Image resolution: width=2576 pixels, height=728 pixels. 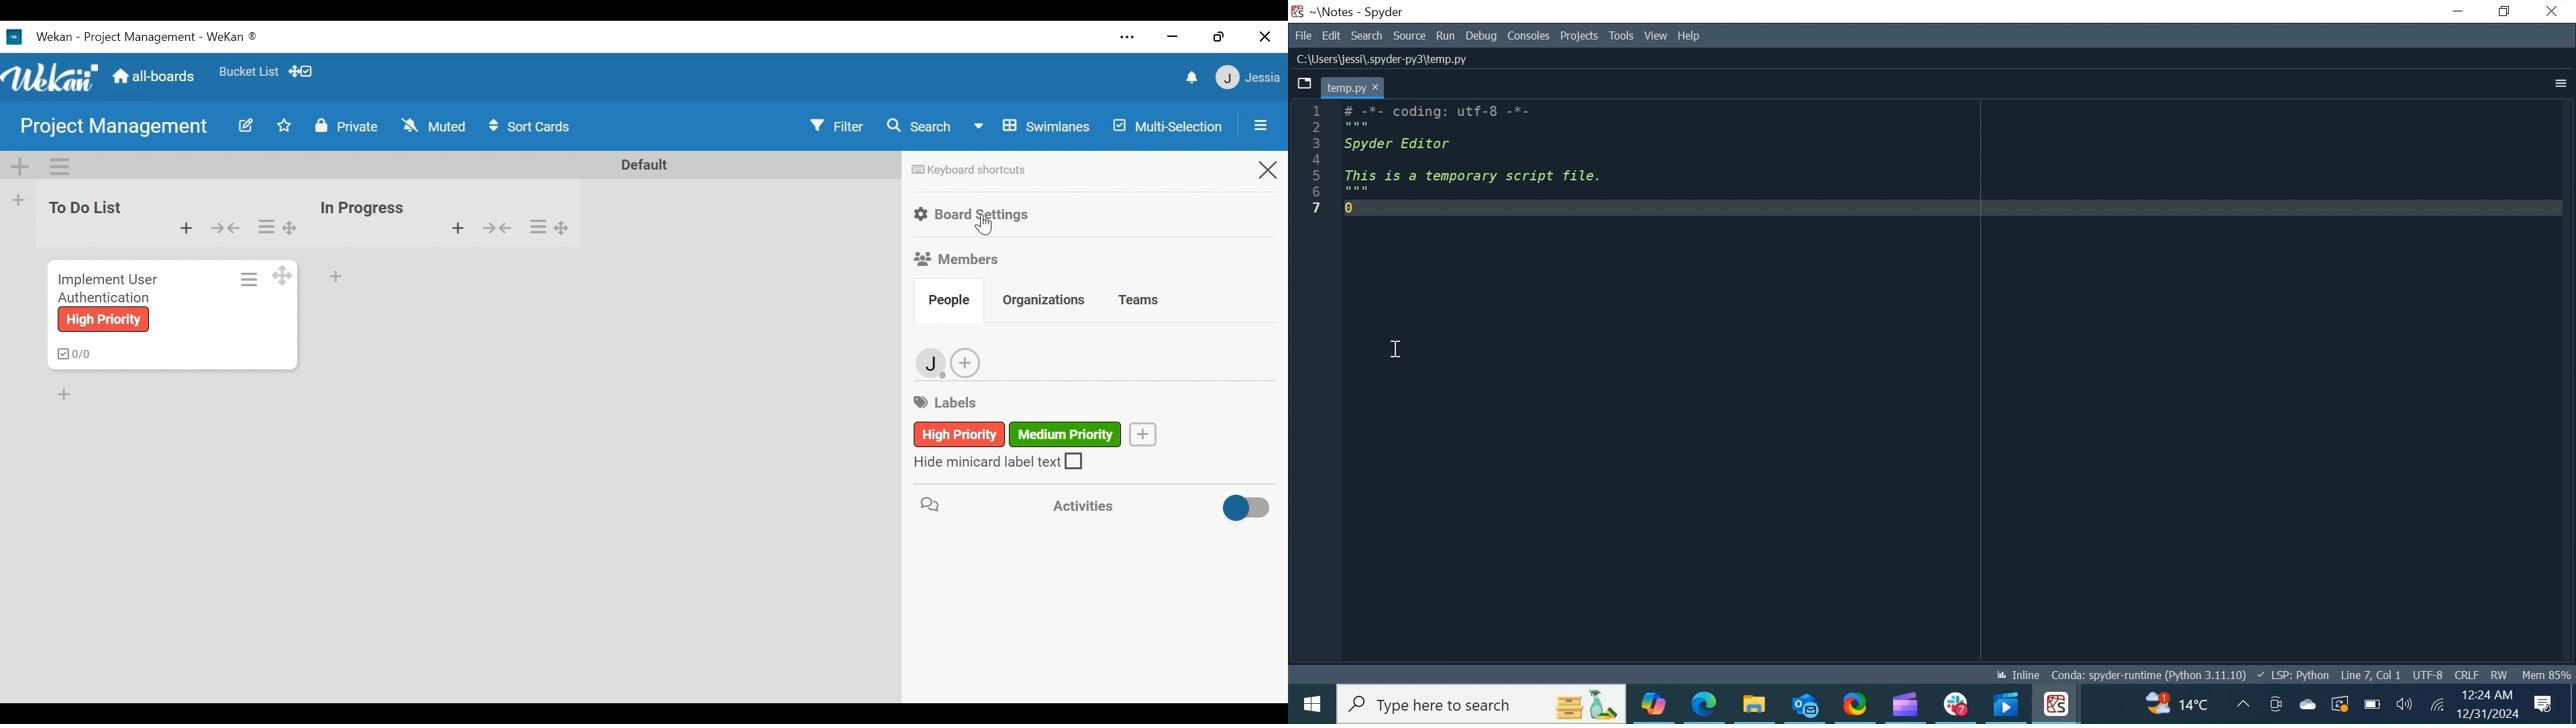 I want to click on Spyder Project Name, so click(x=1334, y=13).